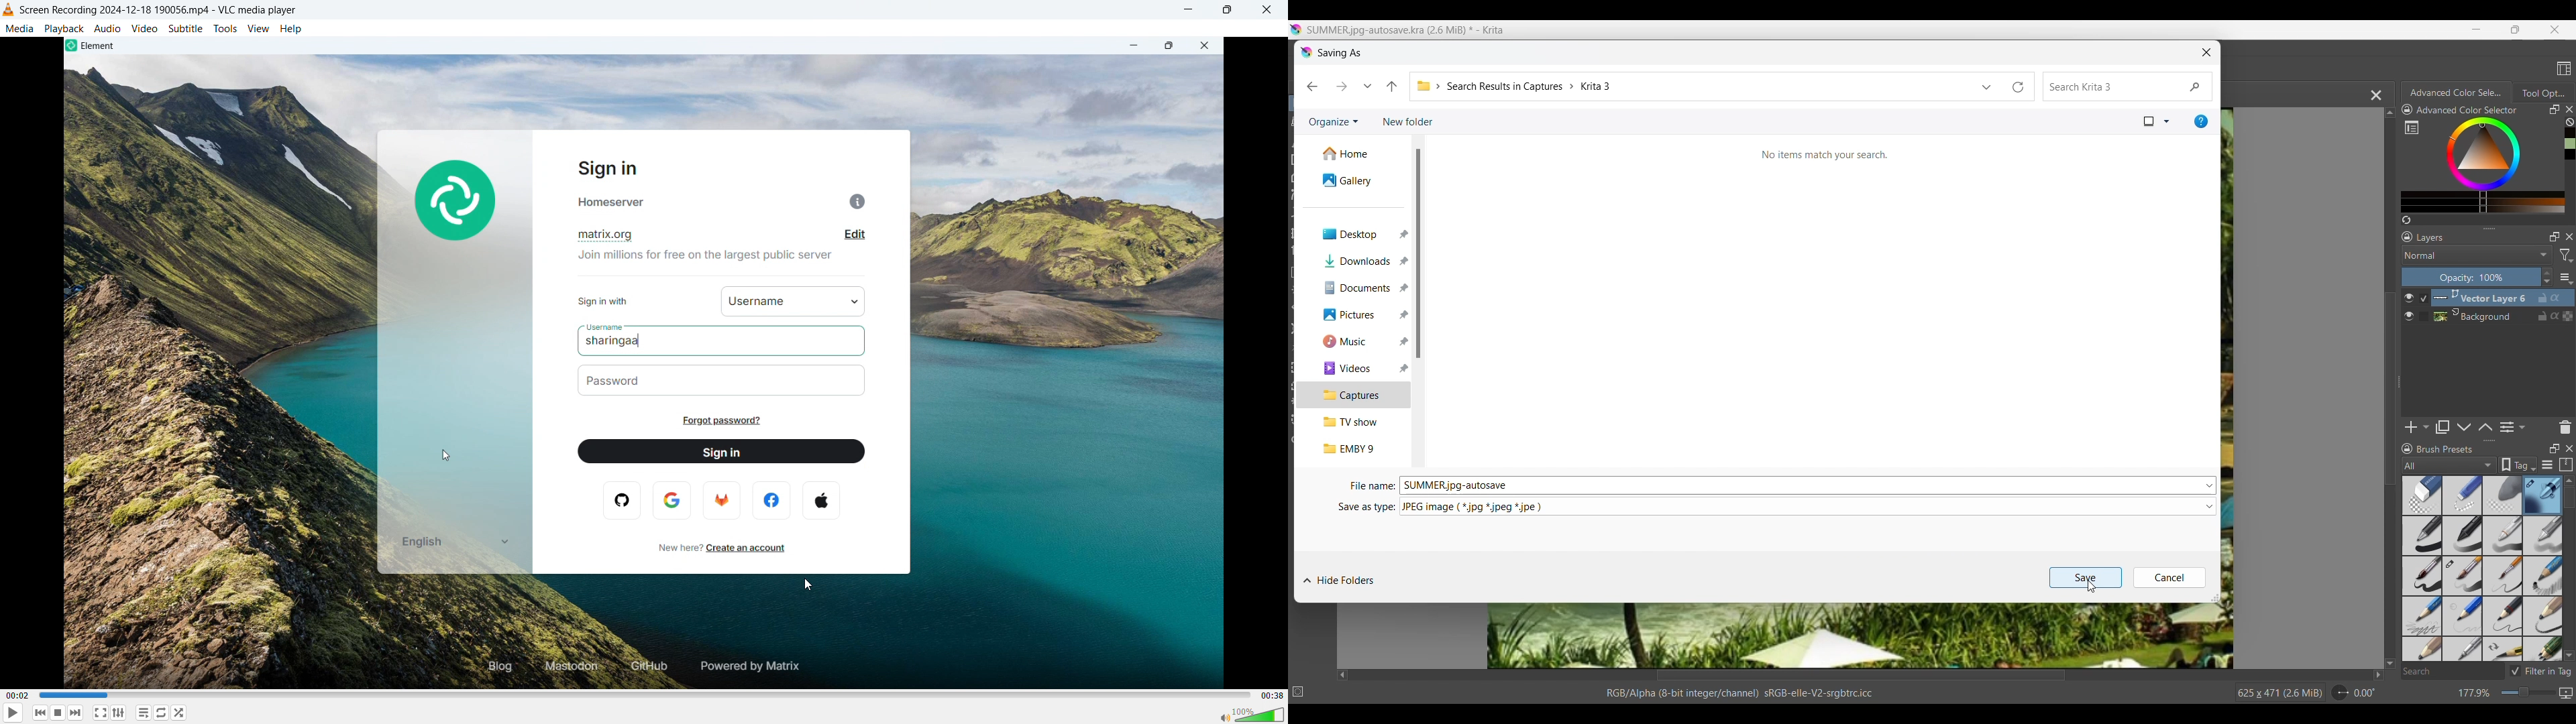 The height and width of the screenshot is (728, 2576). I want to click on Tab 2, unselected, so click(2542, 93).